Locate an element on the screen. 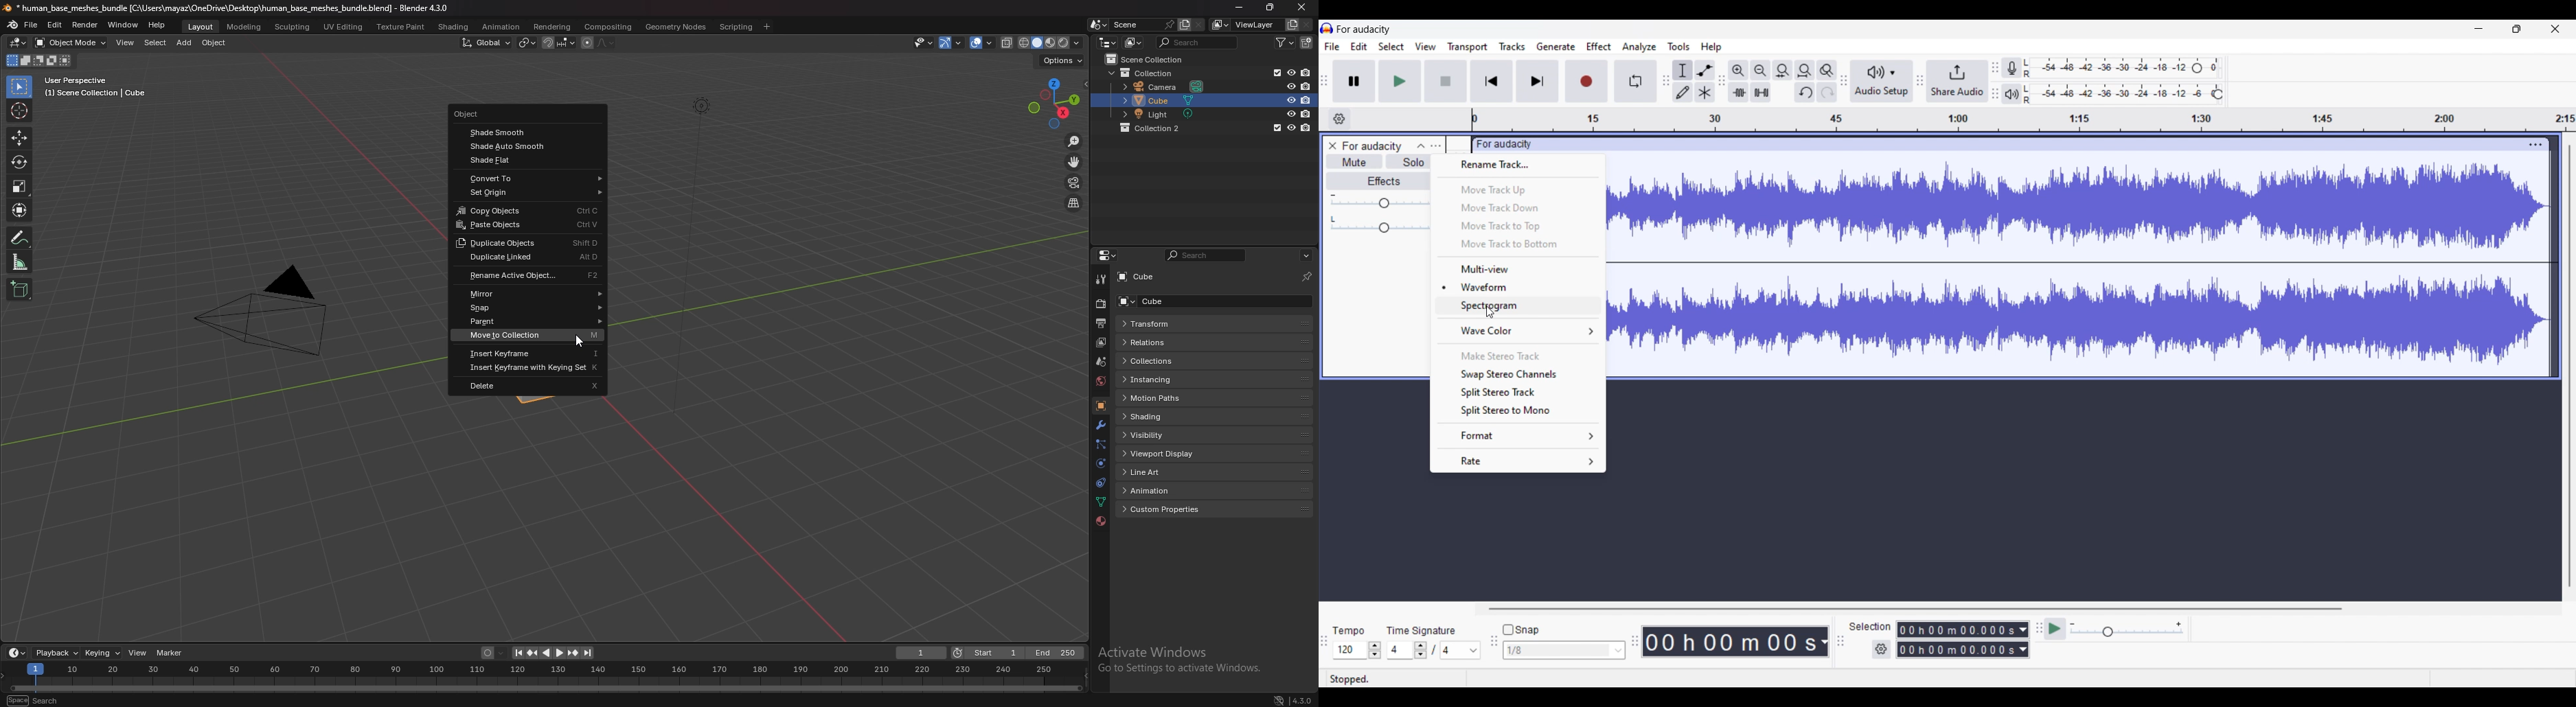  Timeline options is located at coordinates (1340, 119).